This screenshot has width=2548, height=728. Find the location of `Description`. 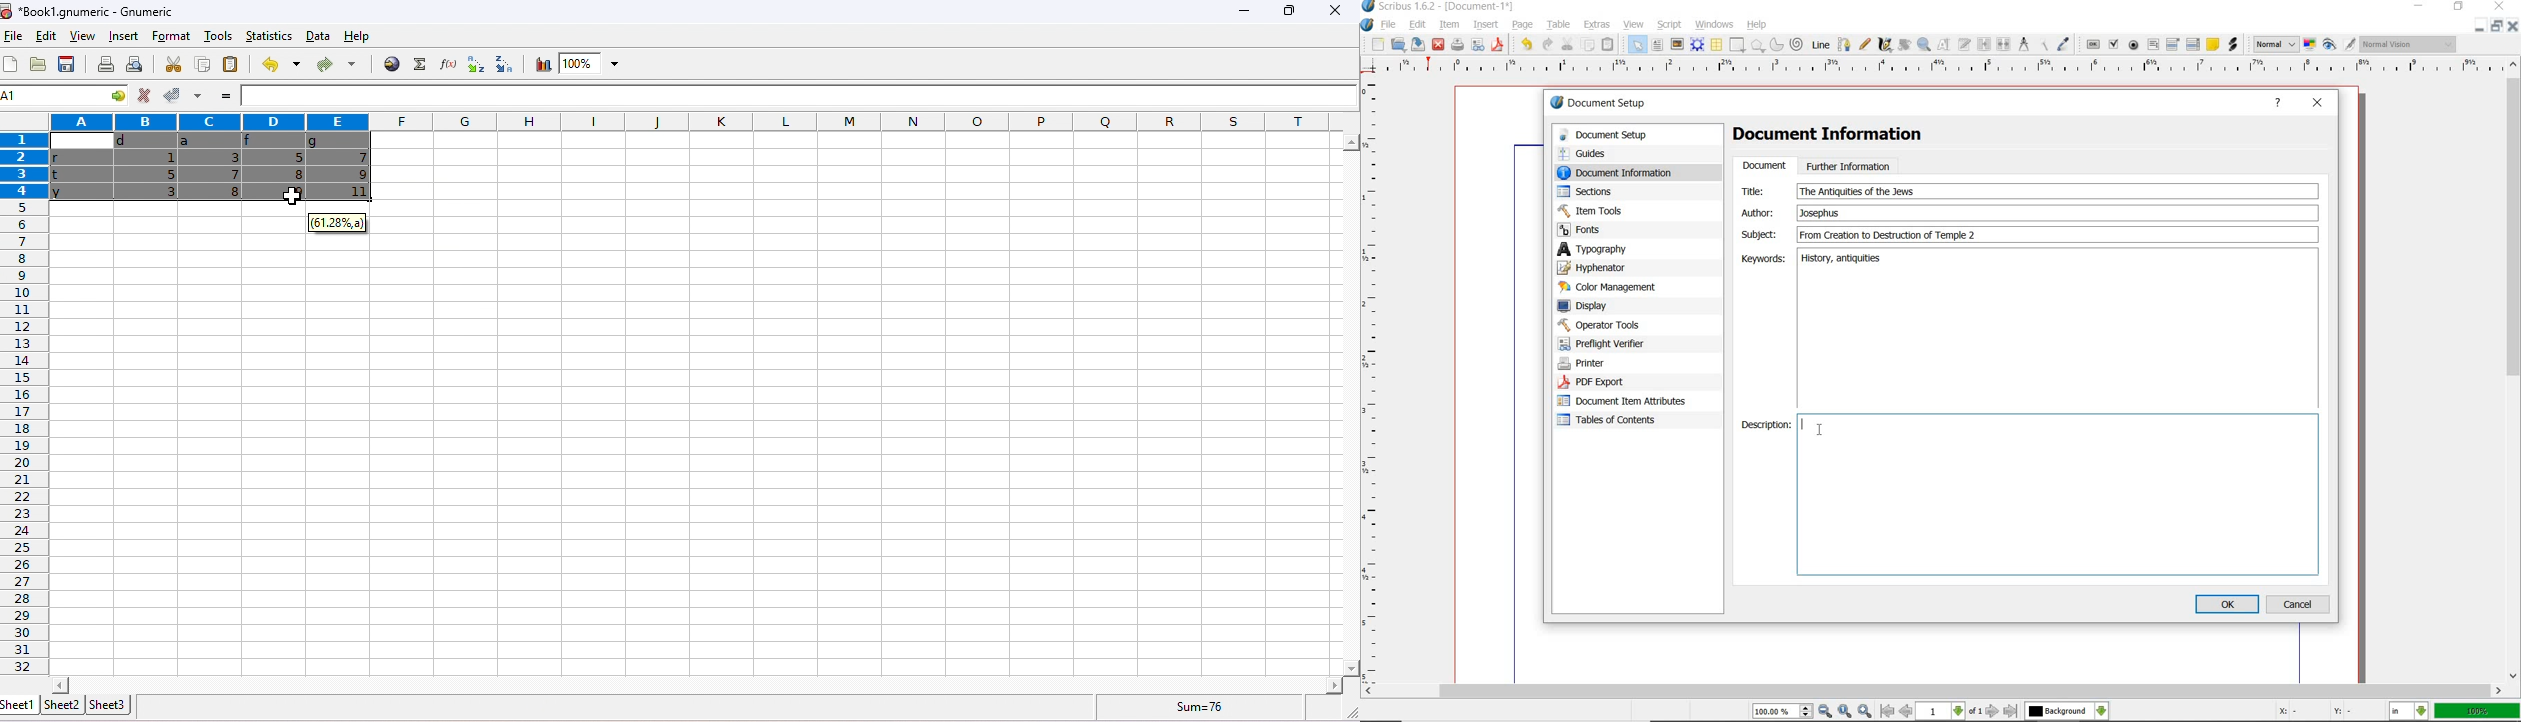

Description is located at coordinates (1768, 426).